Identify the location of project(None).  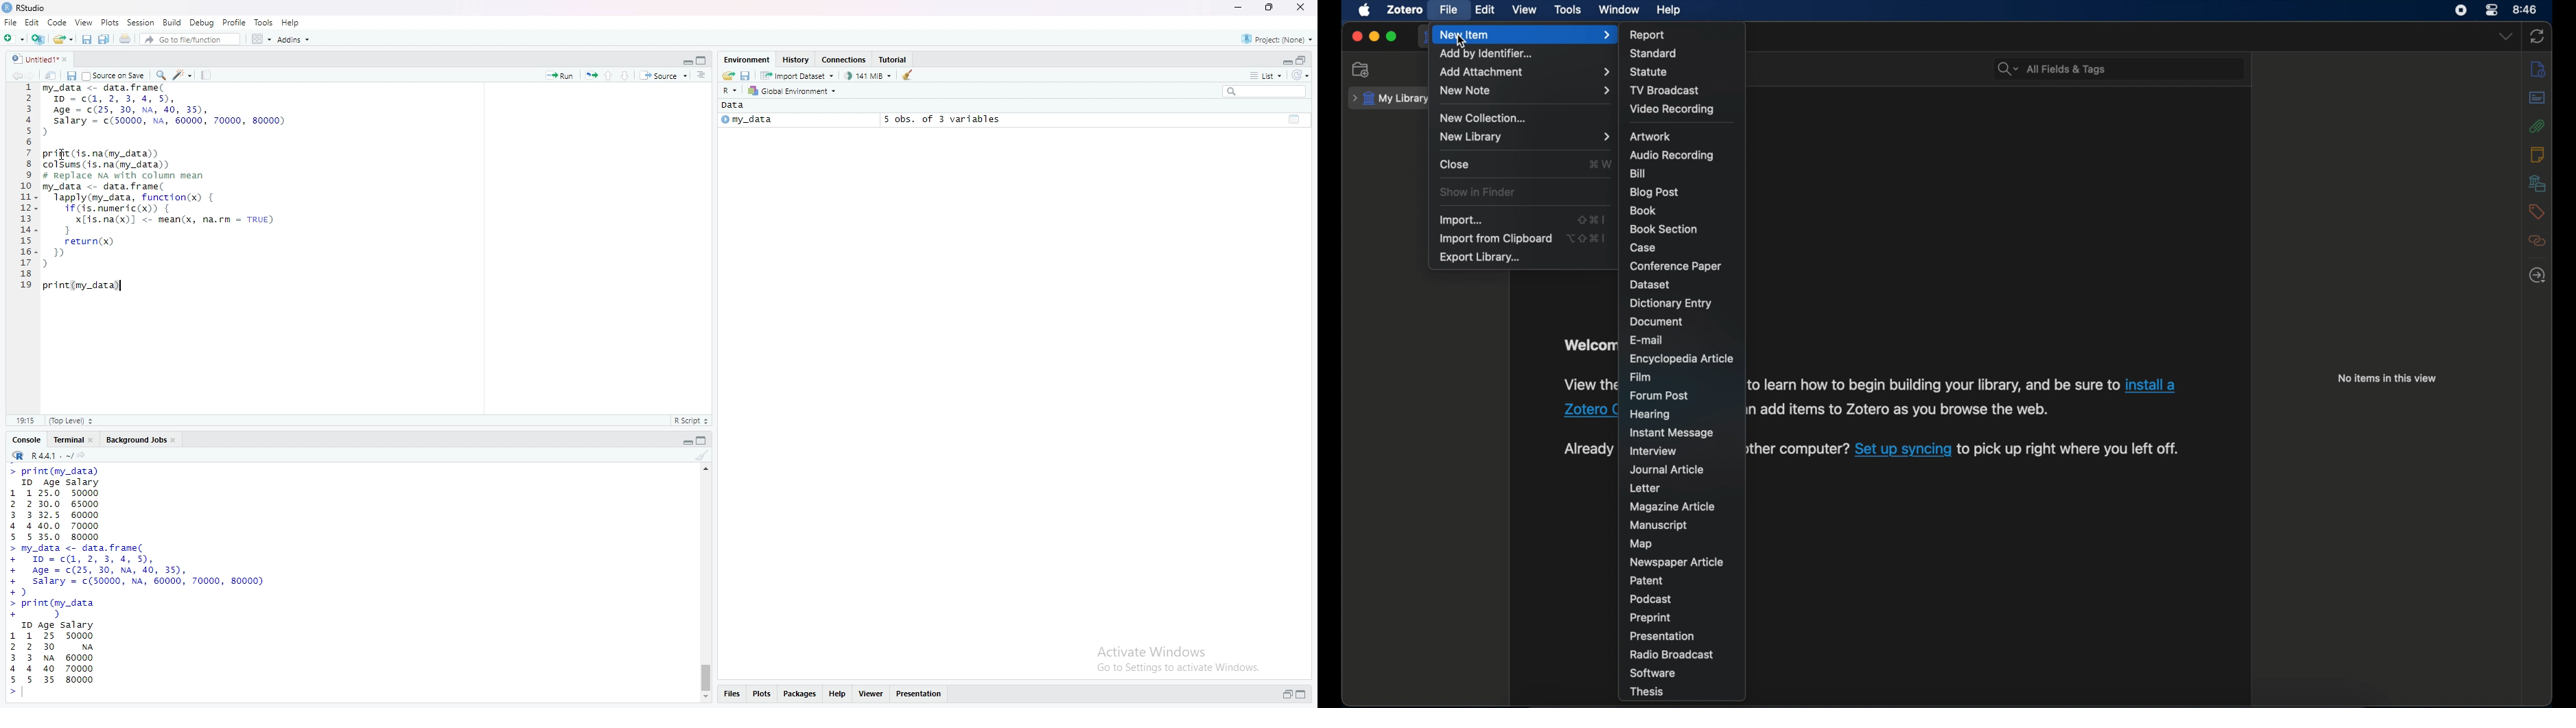
(1279, 41).